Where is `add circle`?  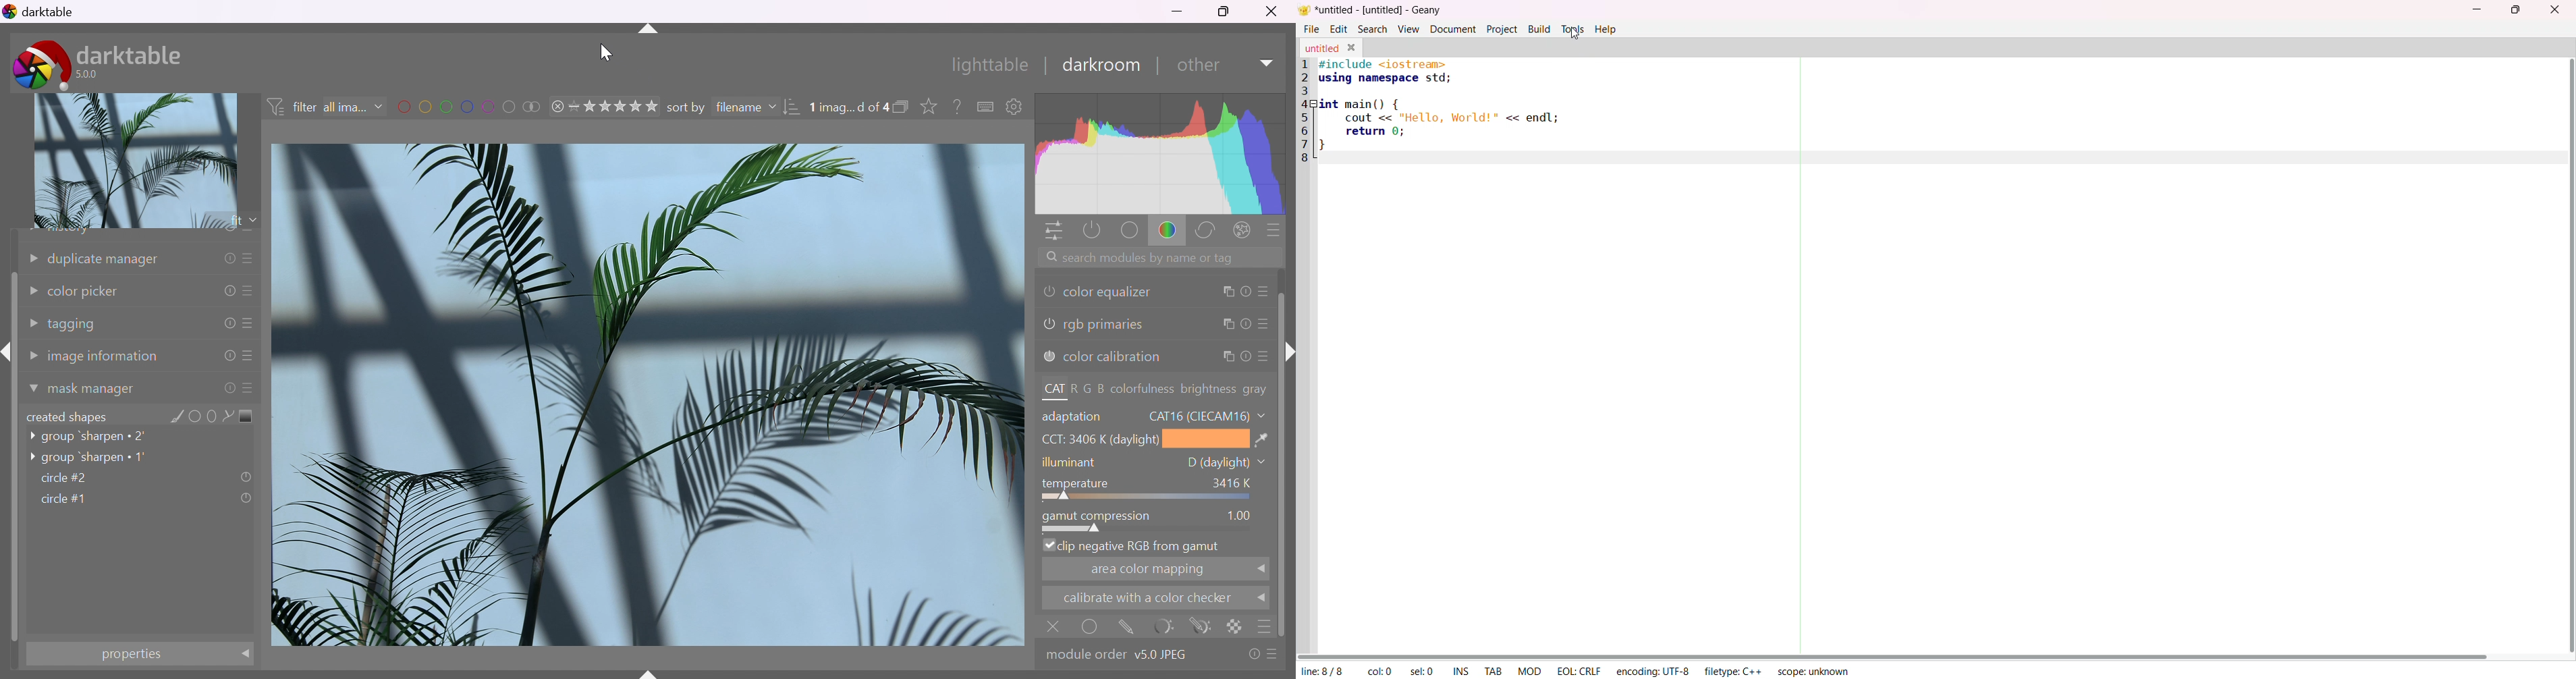
add circle is located at coordinates (195, 416).